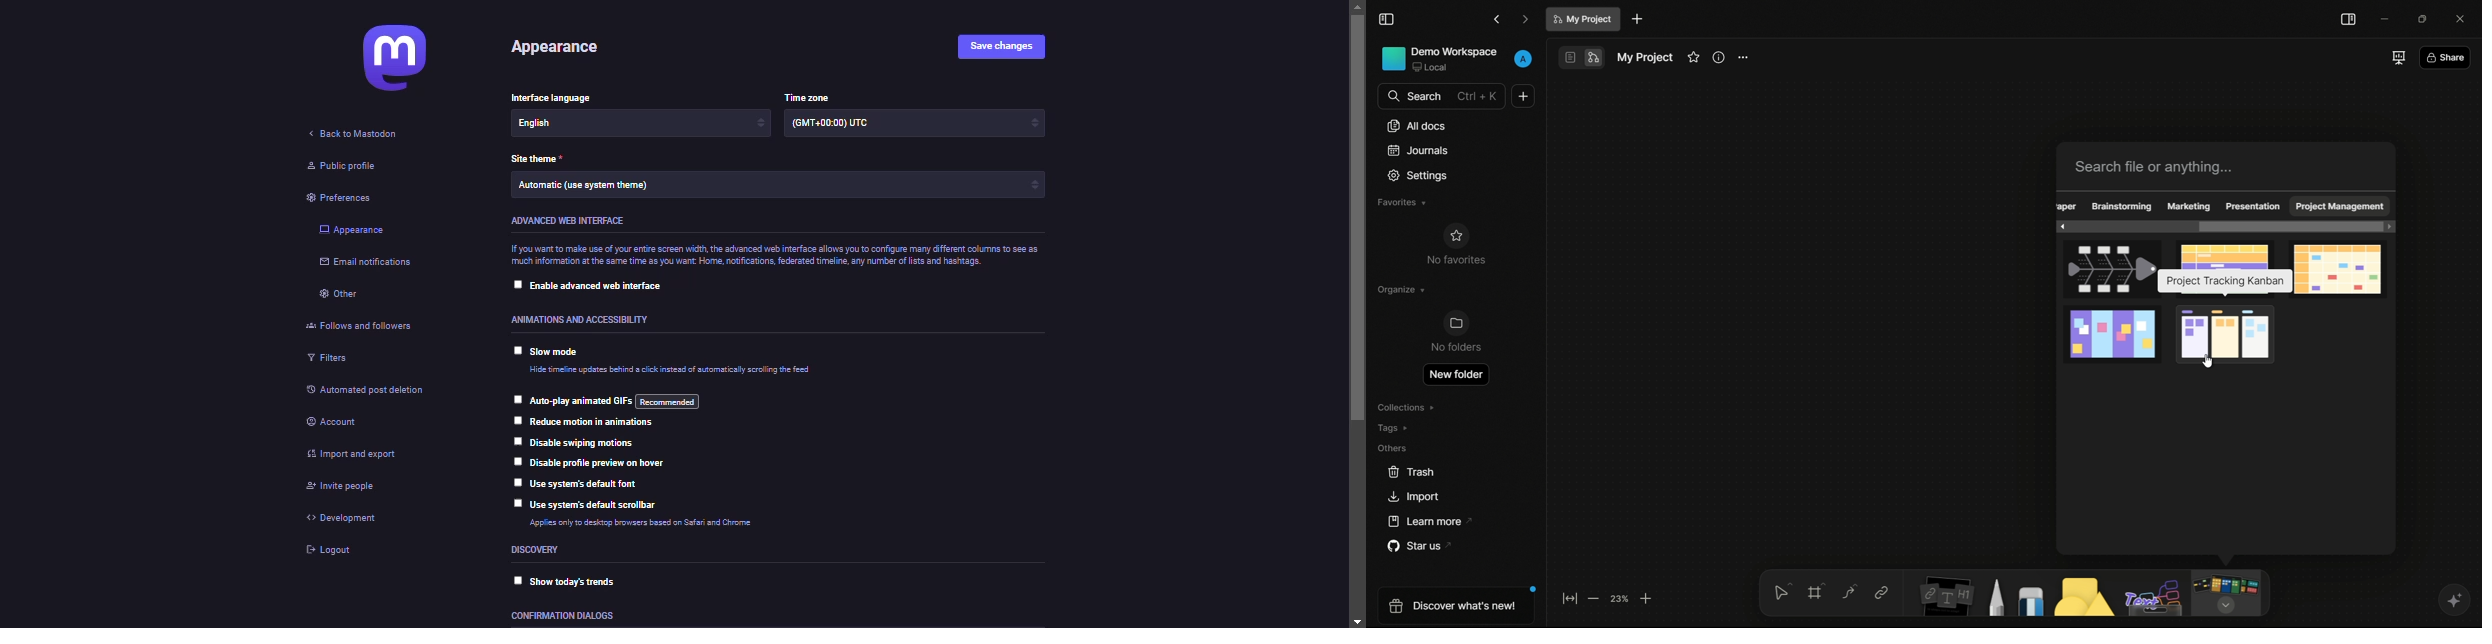 The height and width of the screenshot is (644, 2492). Describe the element at coordinates (389, 59) in the screenshot. I see `mastodon` at that location.